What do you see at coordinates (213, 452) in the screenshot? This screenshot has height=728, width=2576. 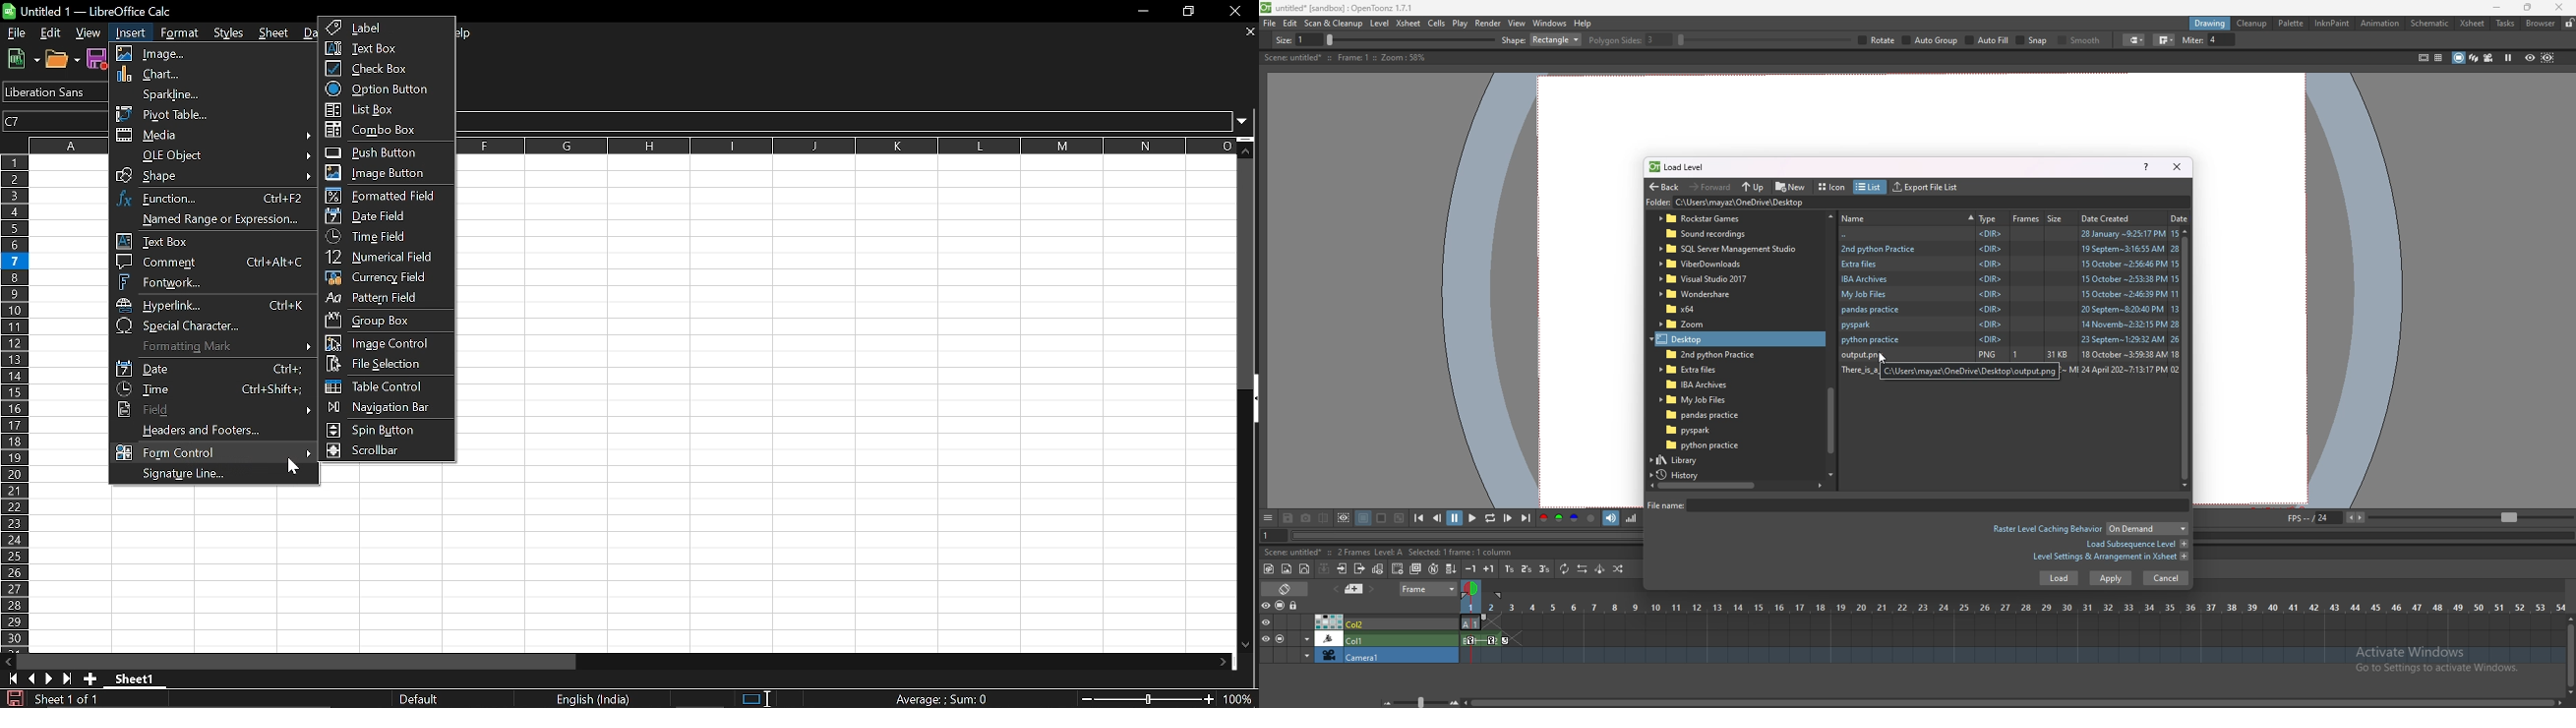 I see `Form control` at bounding box center [213, 452].